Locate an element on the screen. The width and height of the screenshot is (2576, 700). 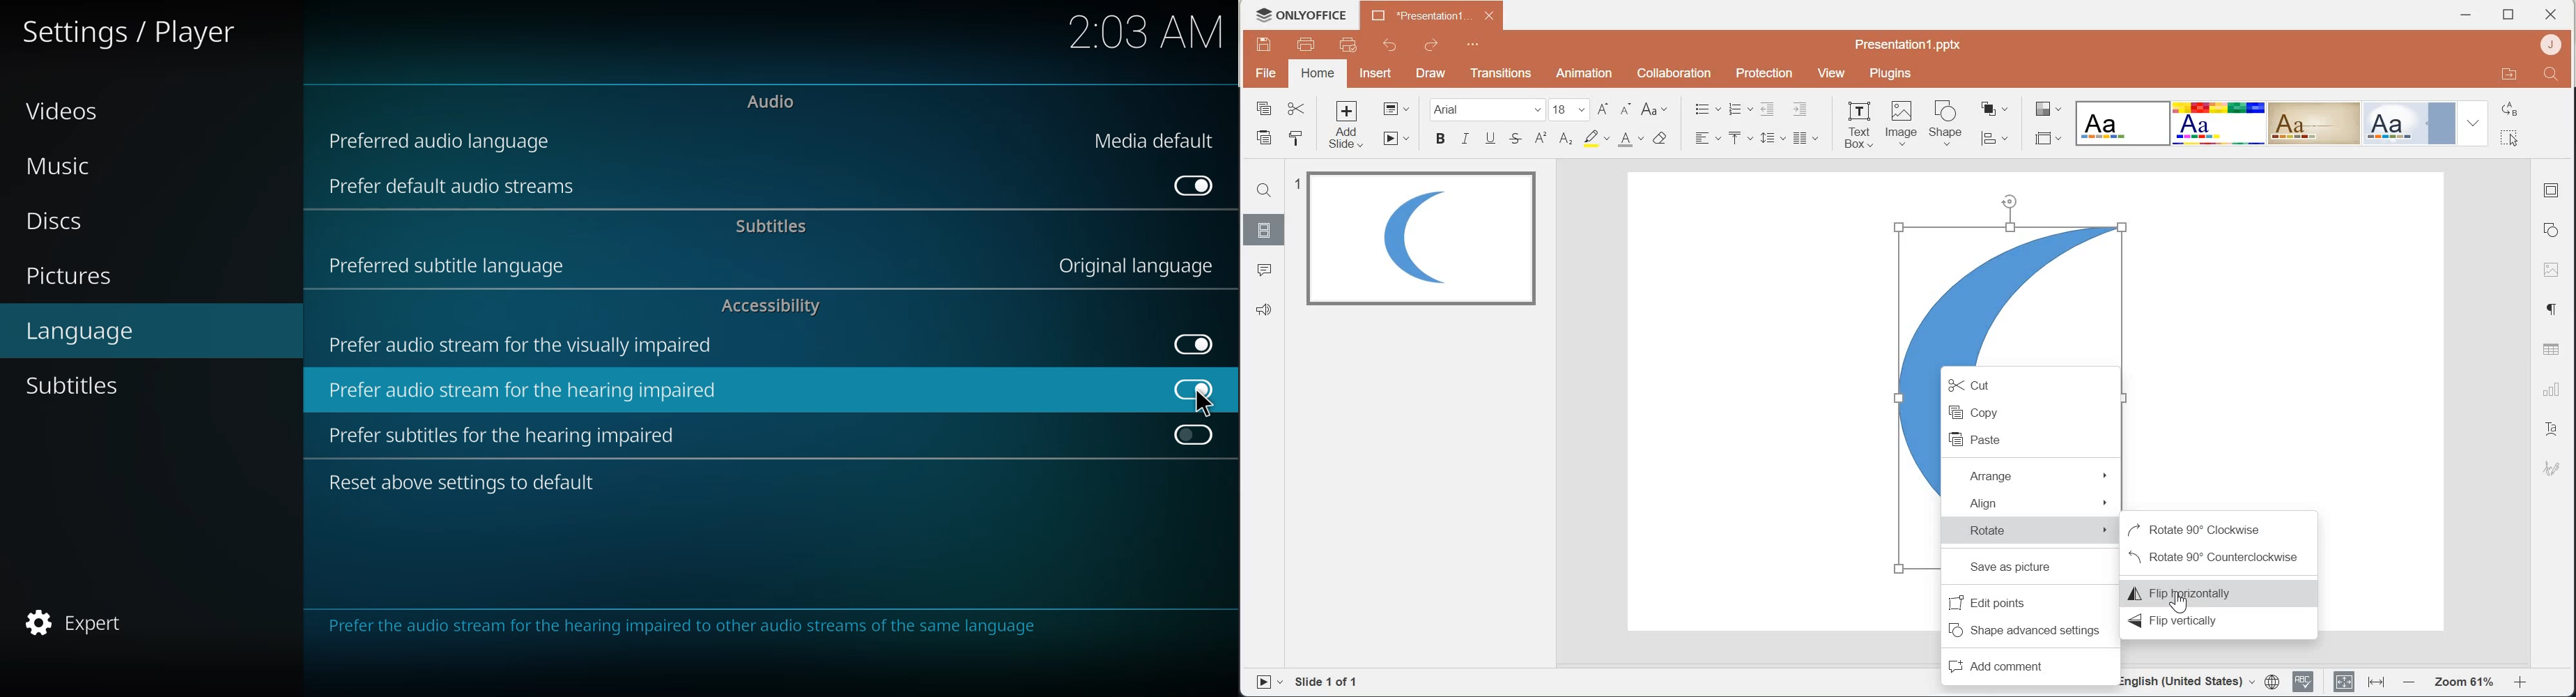
Zoom in is located at coordinates (2526, 683).